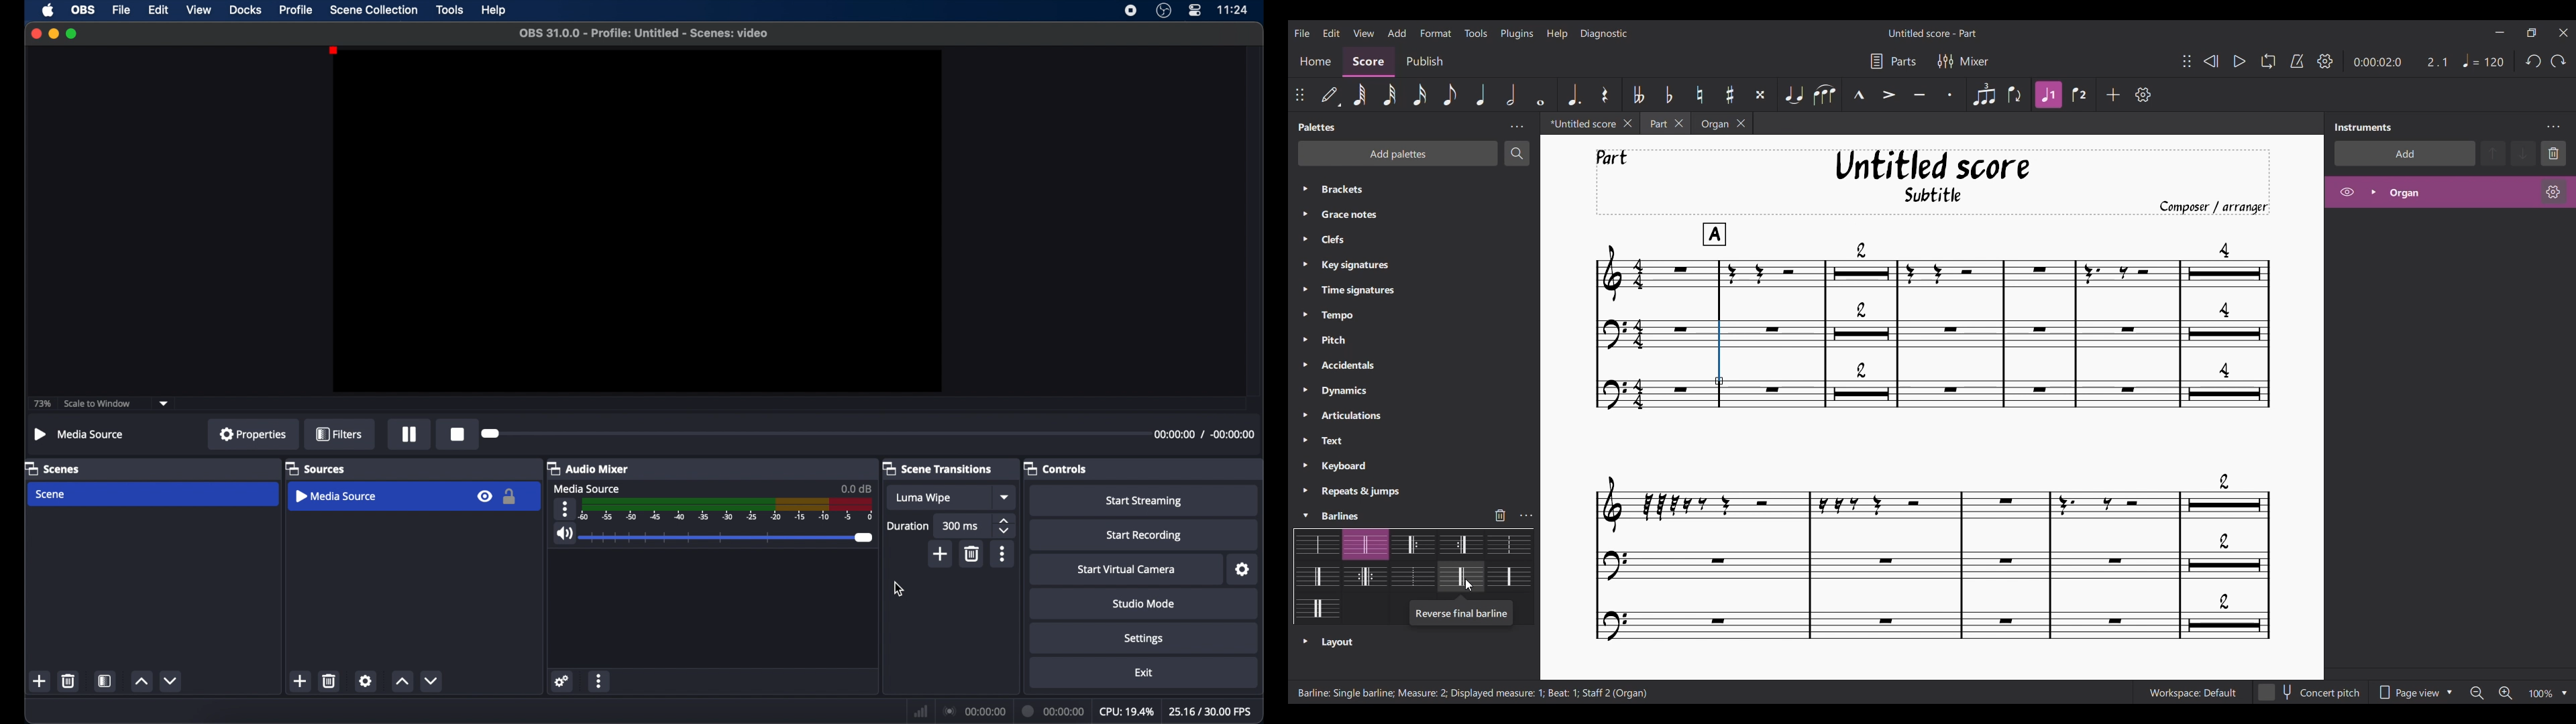 Image resolution: width=2576 pixels, height=728 pixels. I want to click on Instrument settings, so click(2554, 127).